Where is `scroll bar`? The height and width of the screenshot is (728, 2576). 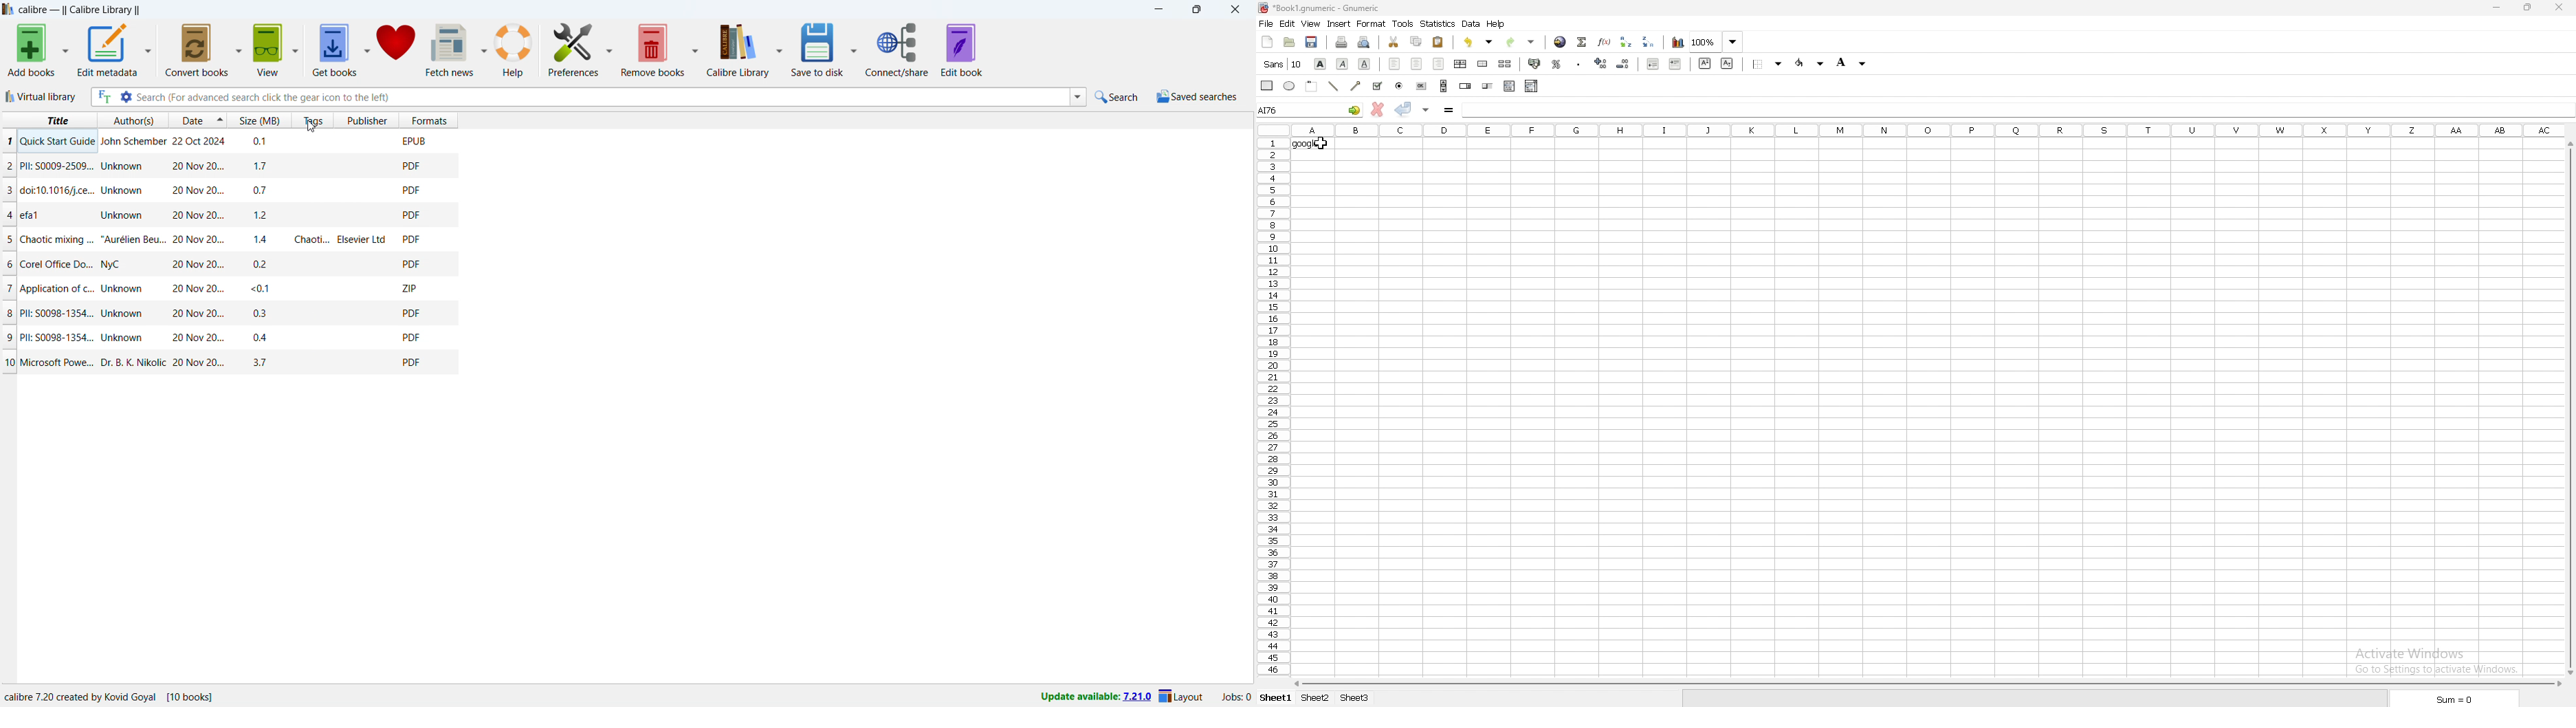 scroll bar is located at coordinates (2570, 408).